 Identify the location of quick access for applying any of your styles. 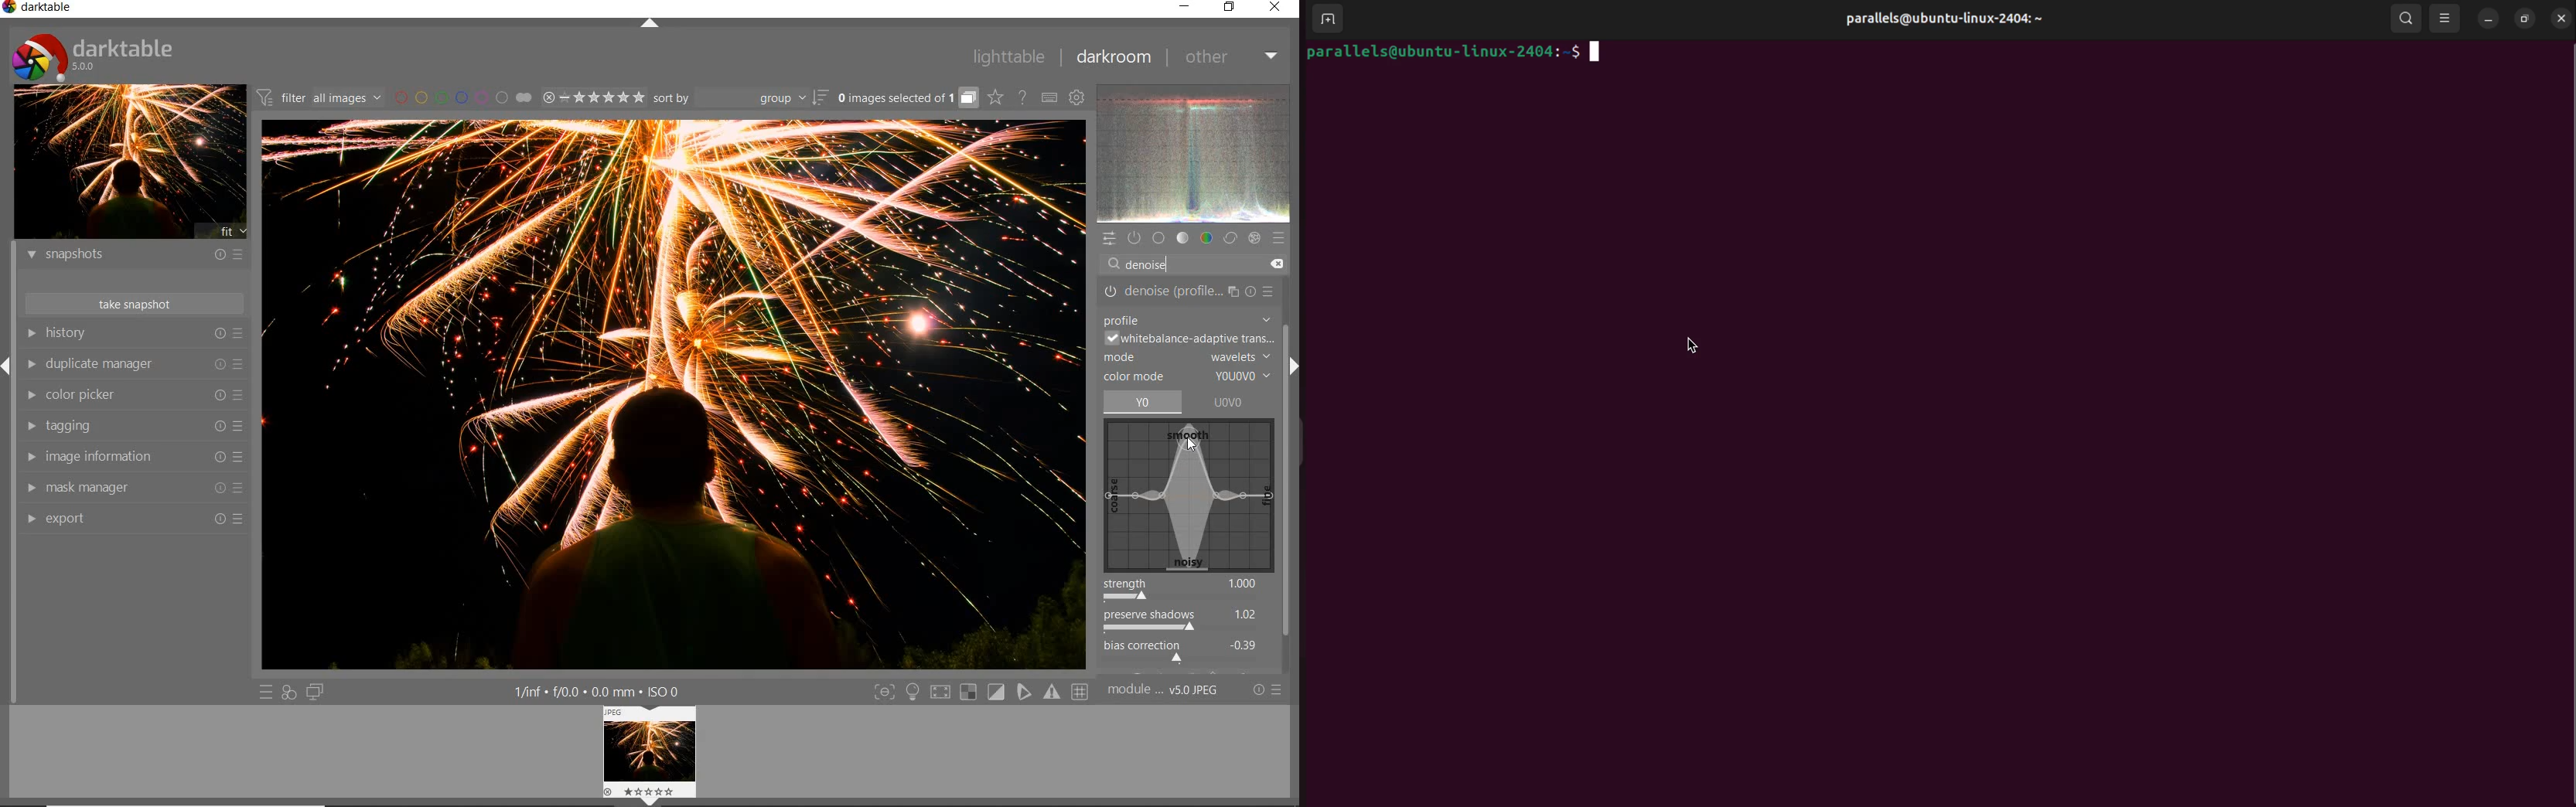
(289, 693).